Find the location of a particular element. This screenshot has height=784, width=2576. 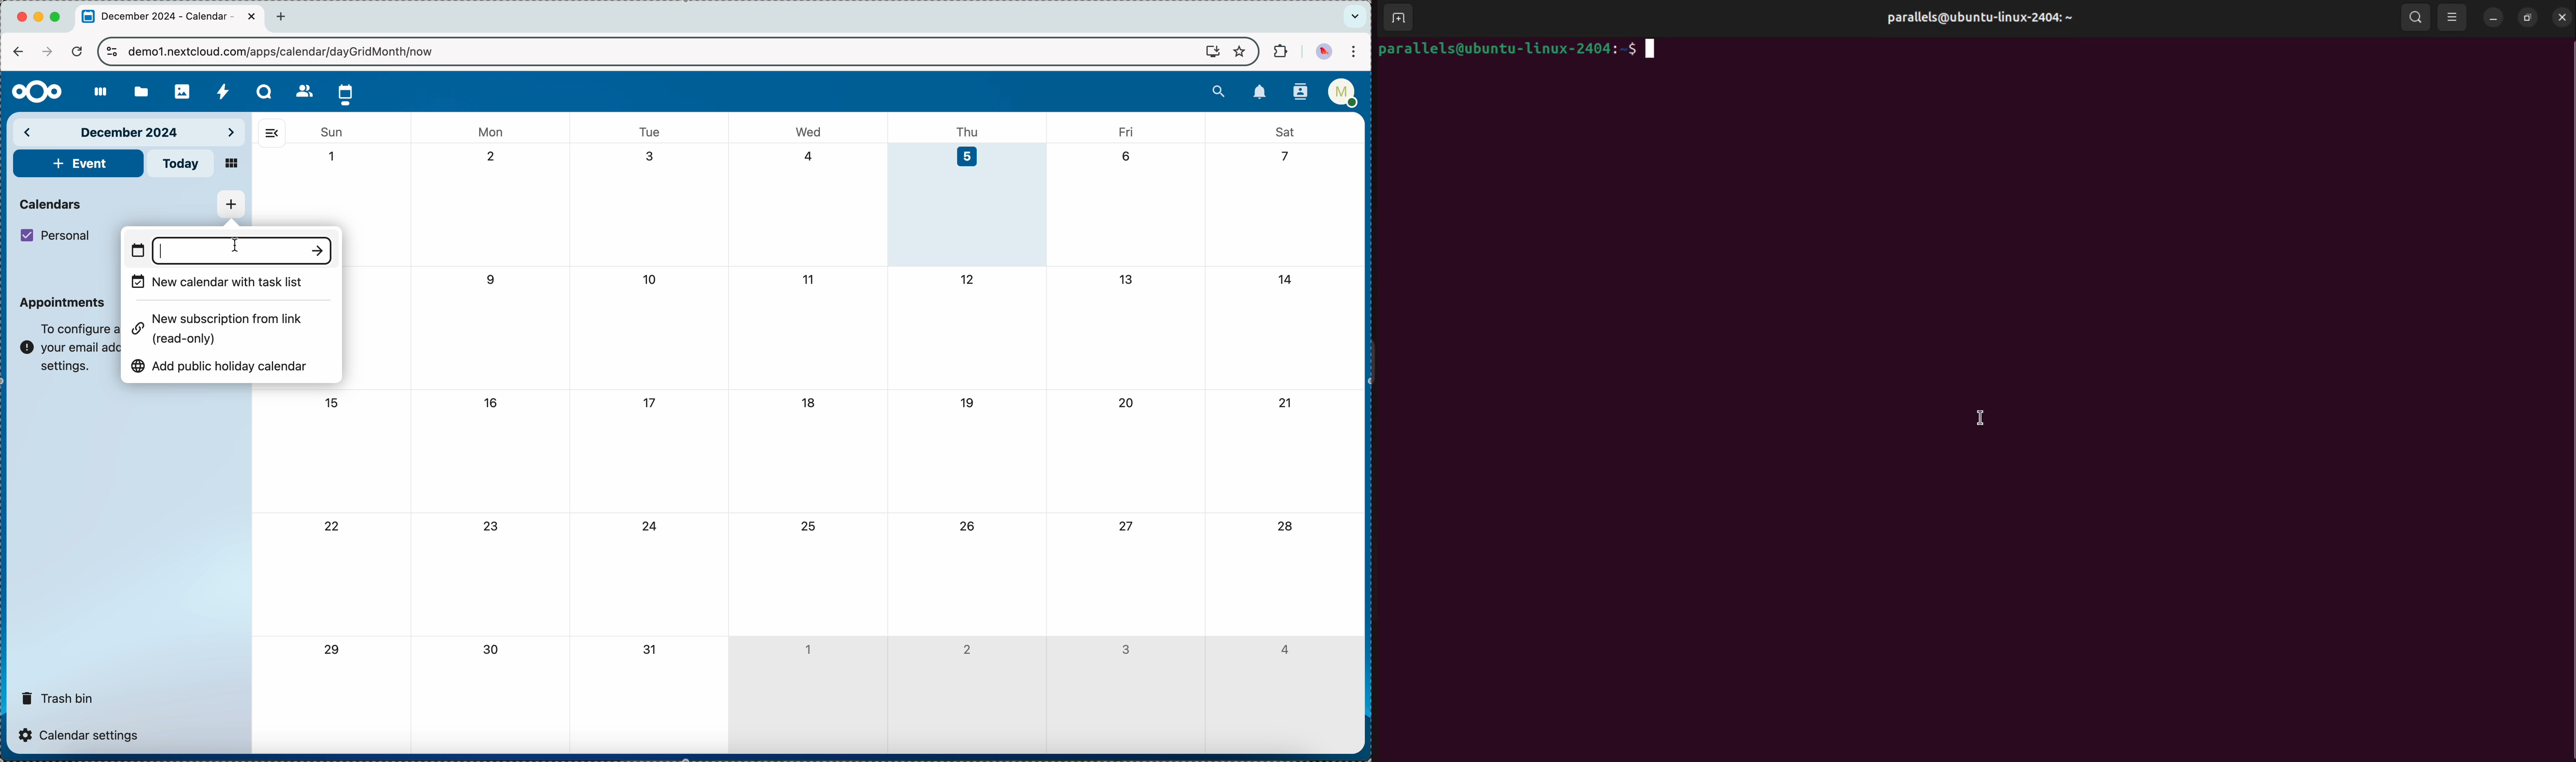

11 is located at coordinates (807, 279).